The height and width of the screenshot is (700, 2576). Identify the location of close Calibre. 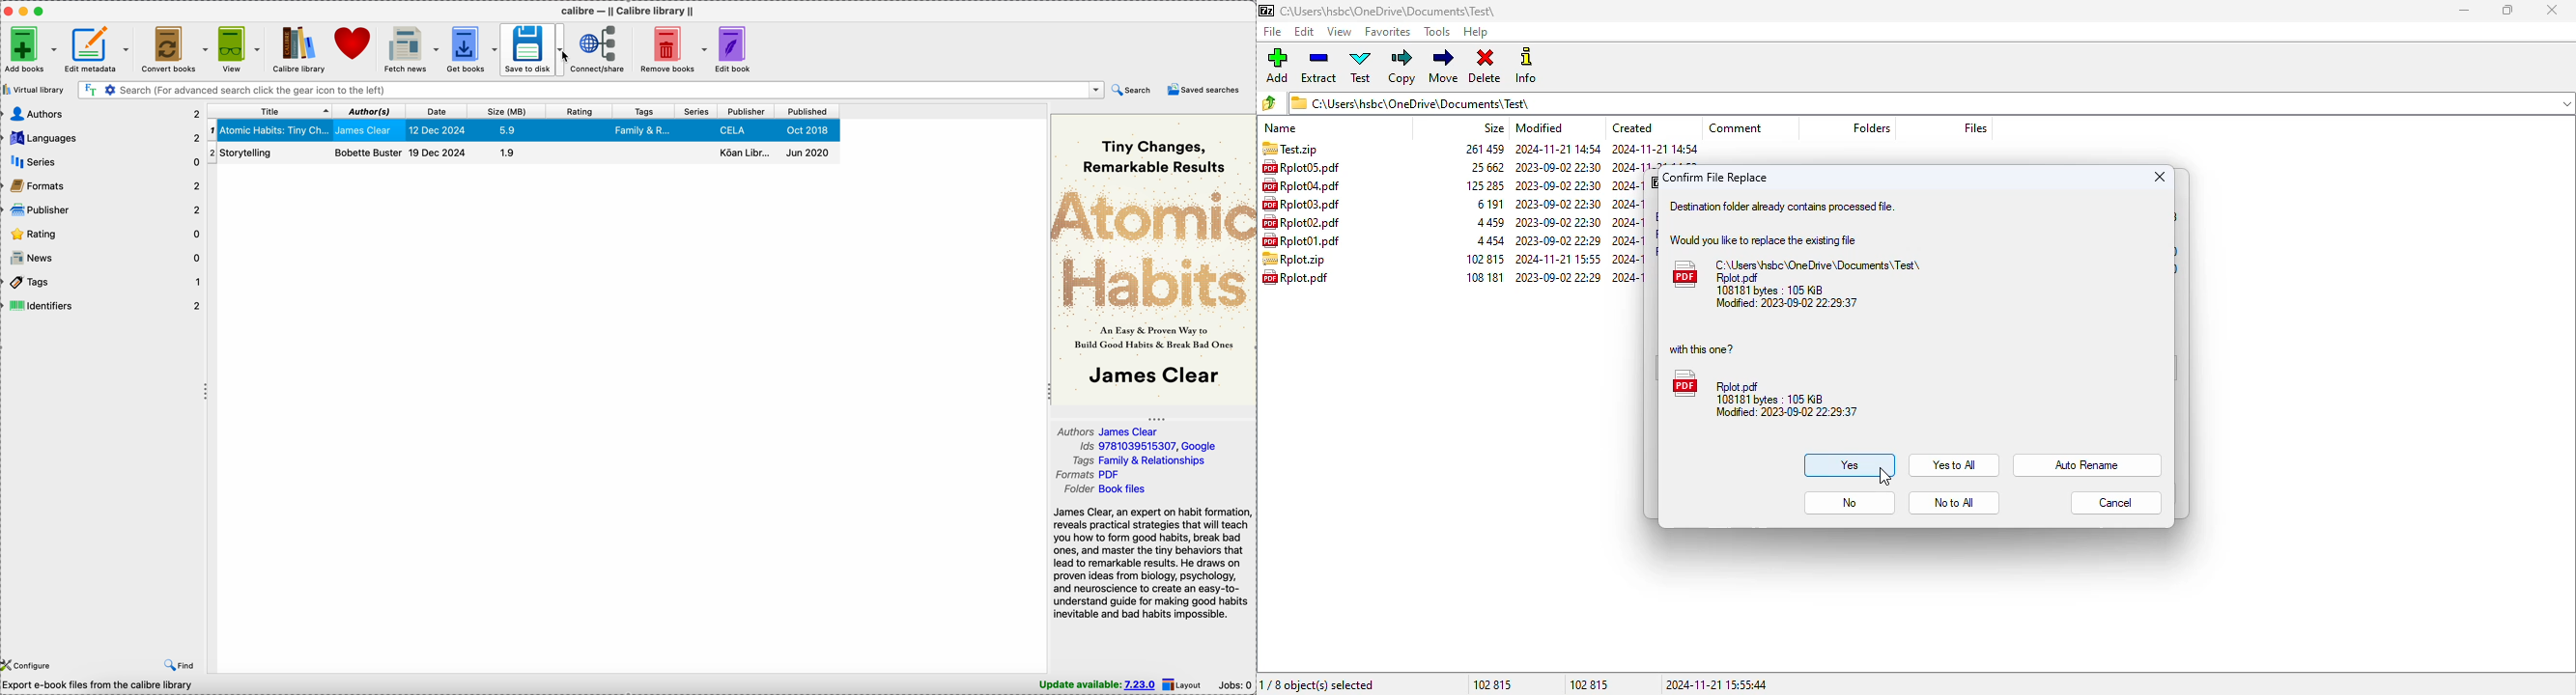
(8, 10).